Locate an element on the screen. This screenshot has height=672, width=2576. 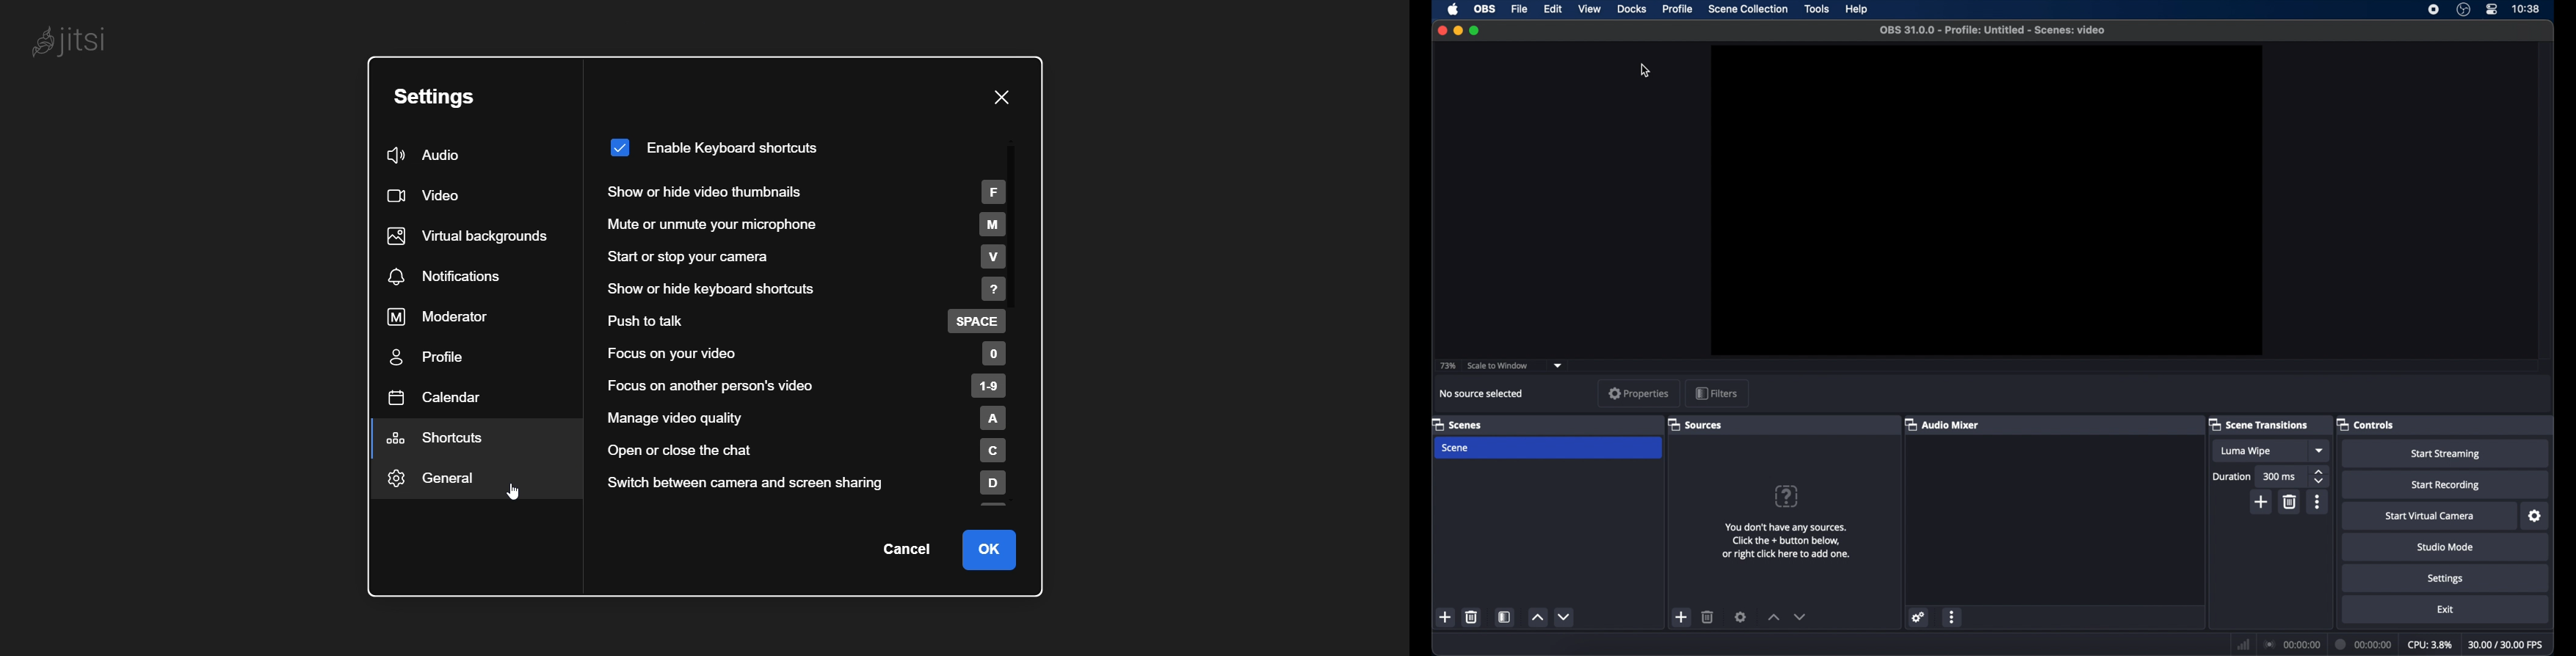
file is located at coordinates (1519, 9).